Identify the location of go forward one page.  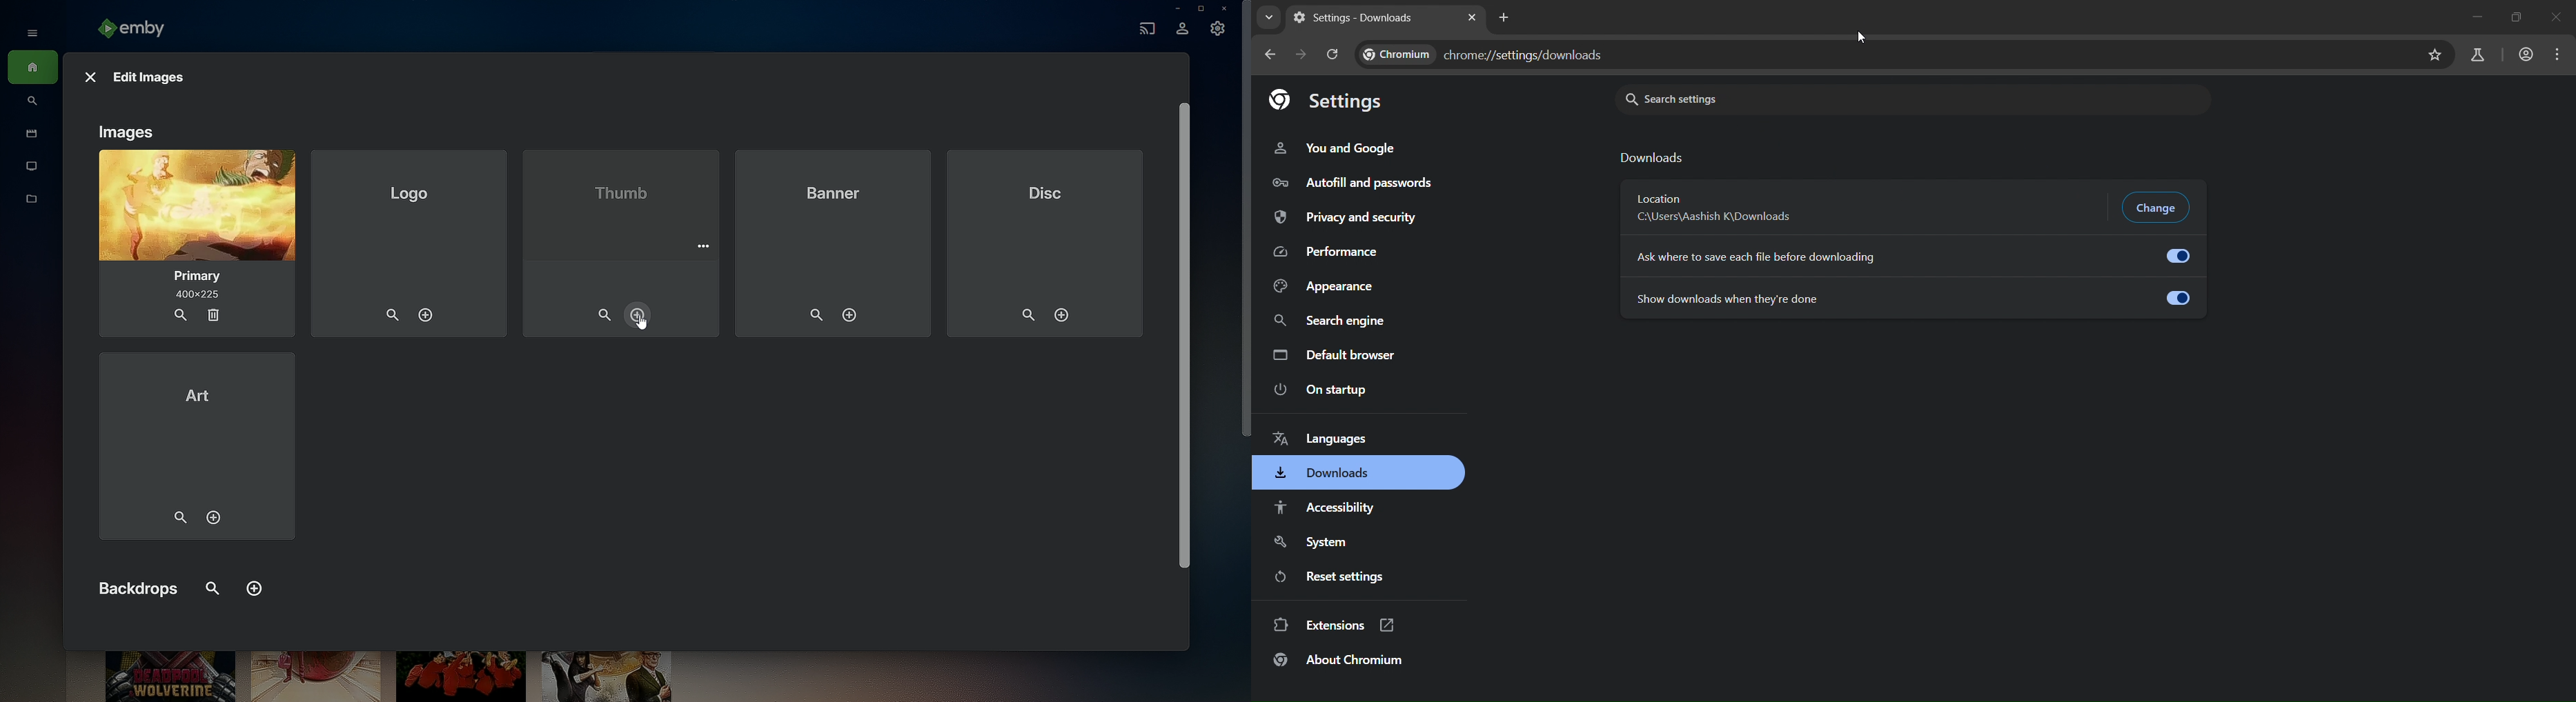
(1297, 53).